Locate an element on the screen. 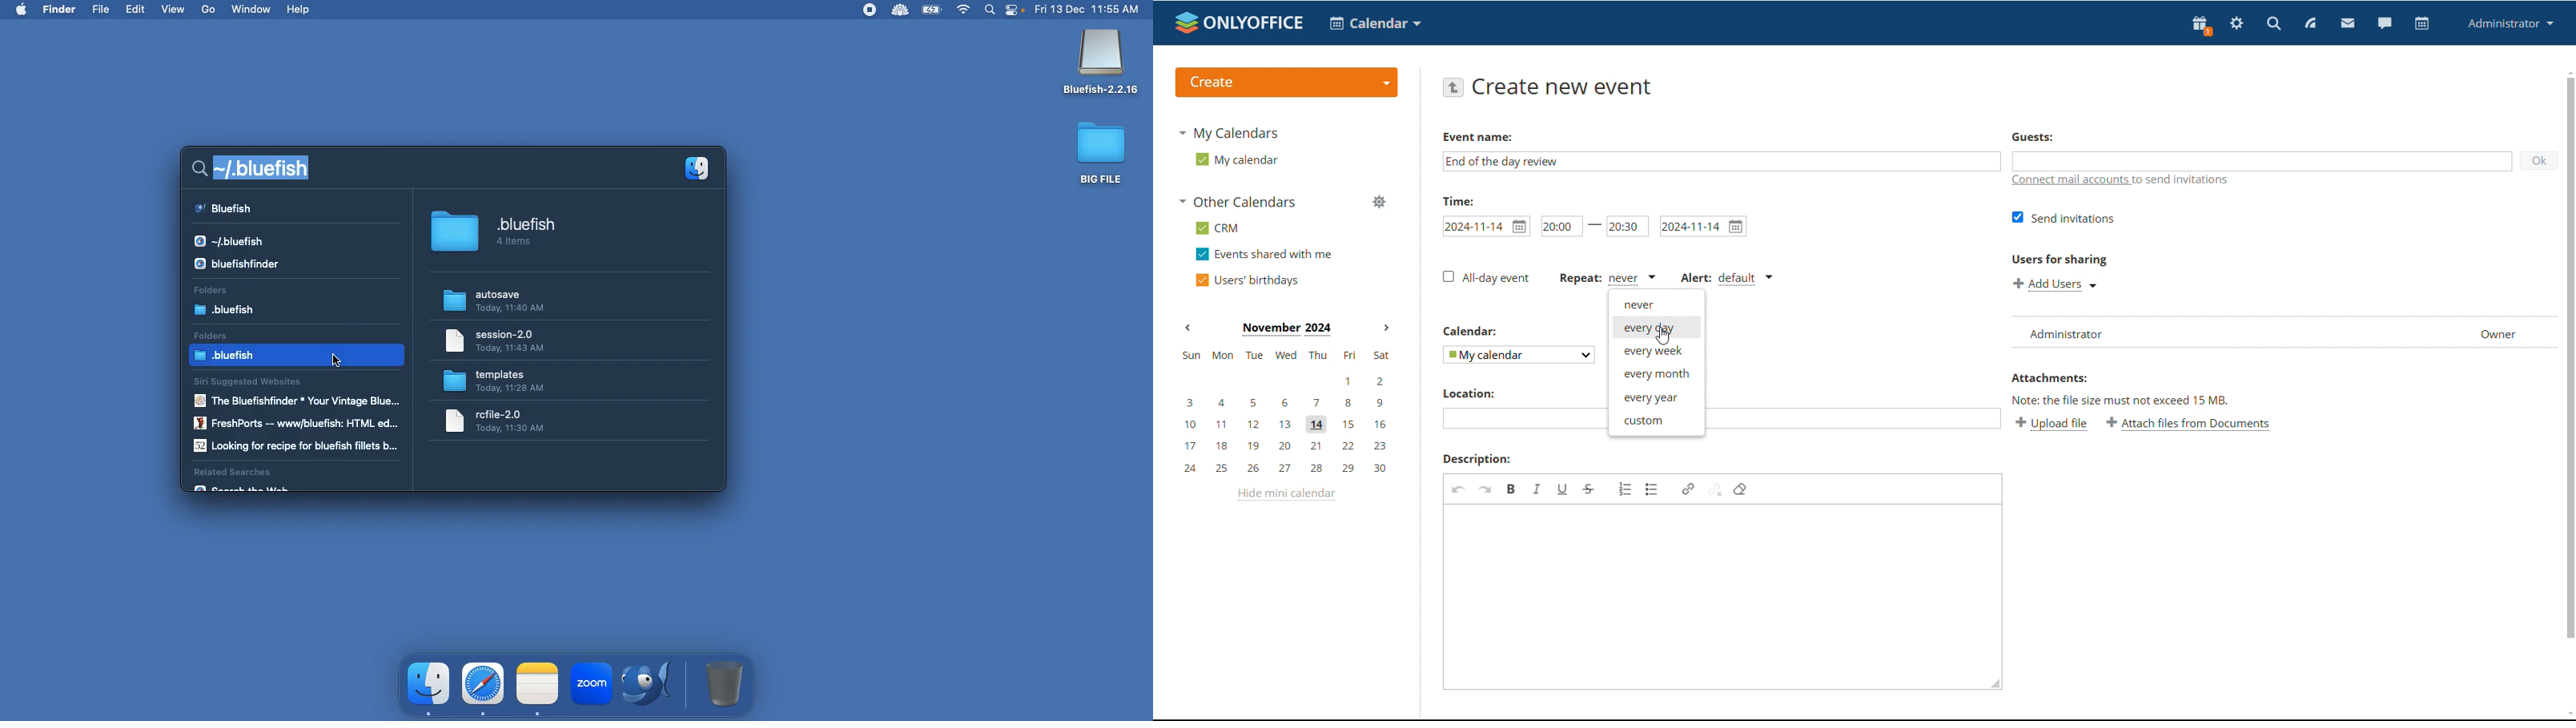 The width and height of the screenshot is (2576, 728). .bluefish is located at coordinates (493, 229).